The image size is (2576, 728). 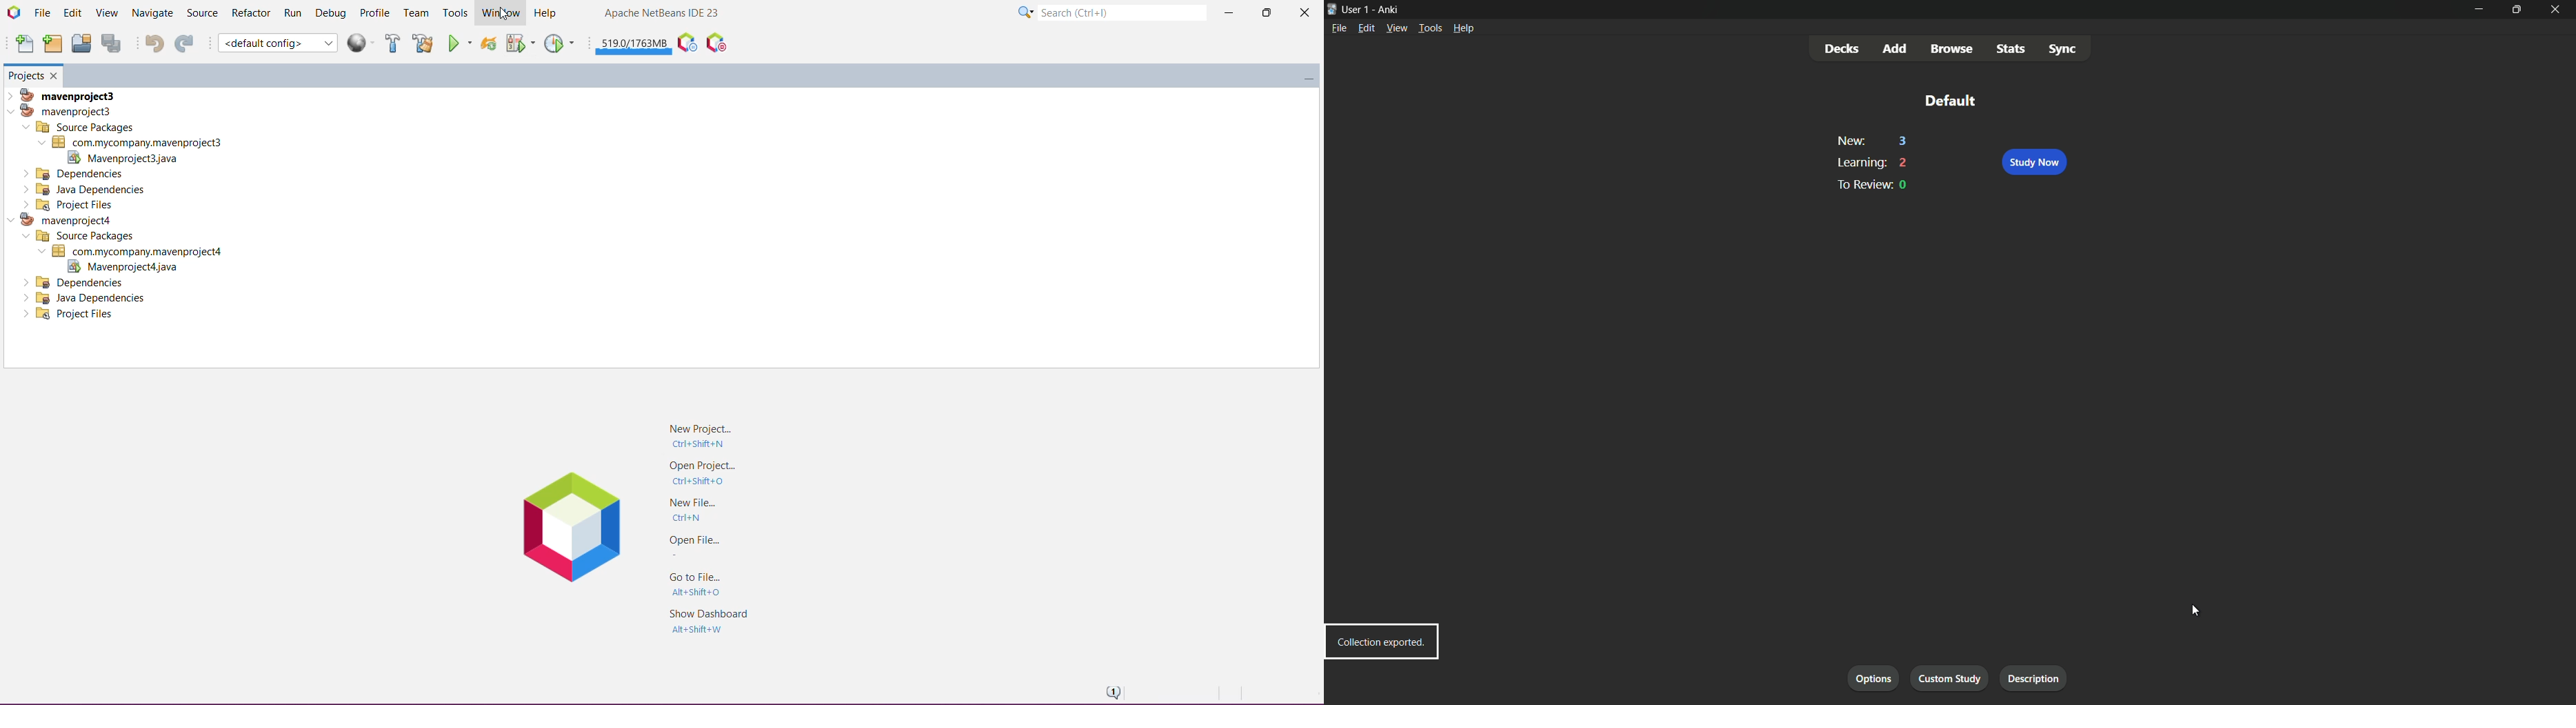 I want to click on default, so click(x=1950, y=100).